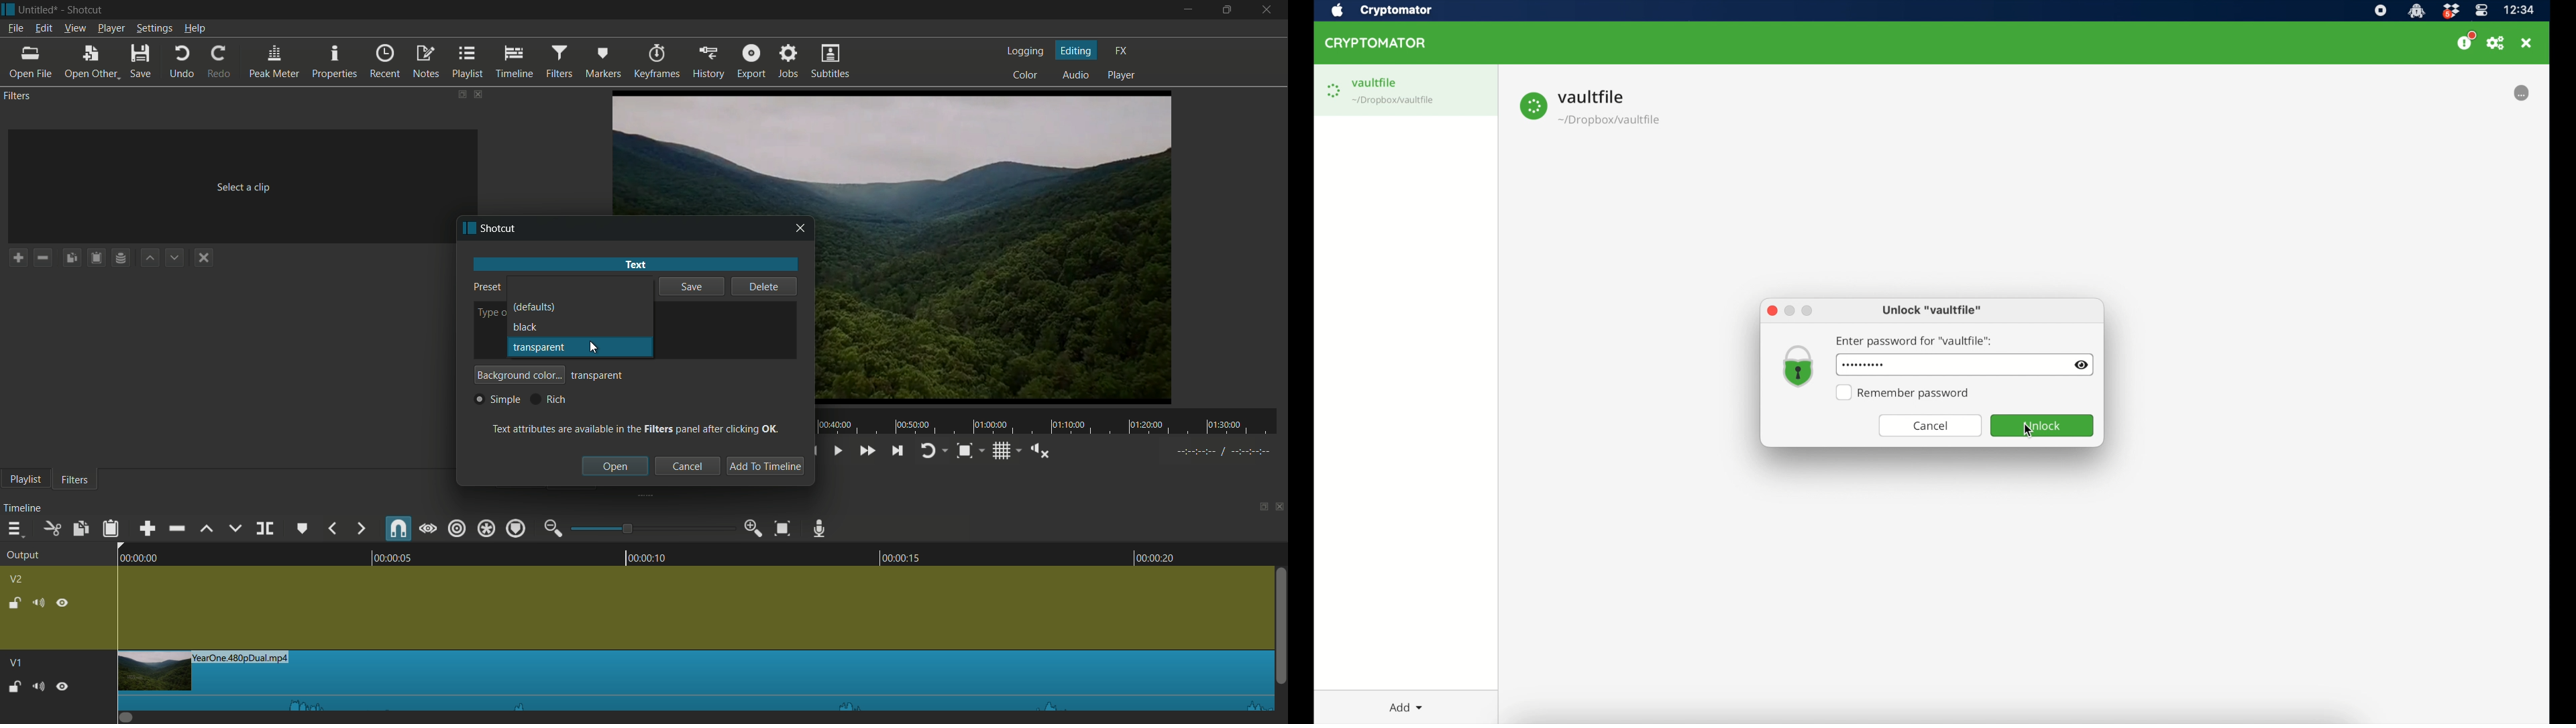 Image resolution: width=2576 pixels, height=728 pixels. Describe the element at coordinates (19, 97) in the screenshot. I see `filters` at that location.